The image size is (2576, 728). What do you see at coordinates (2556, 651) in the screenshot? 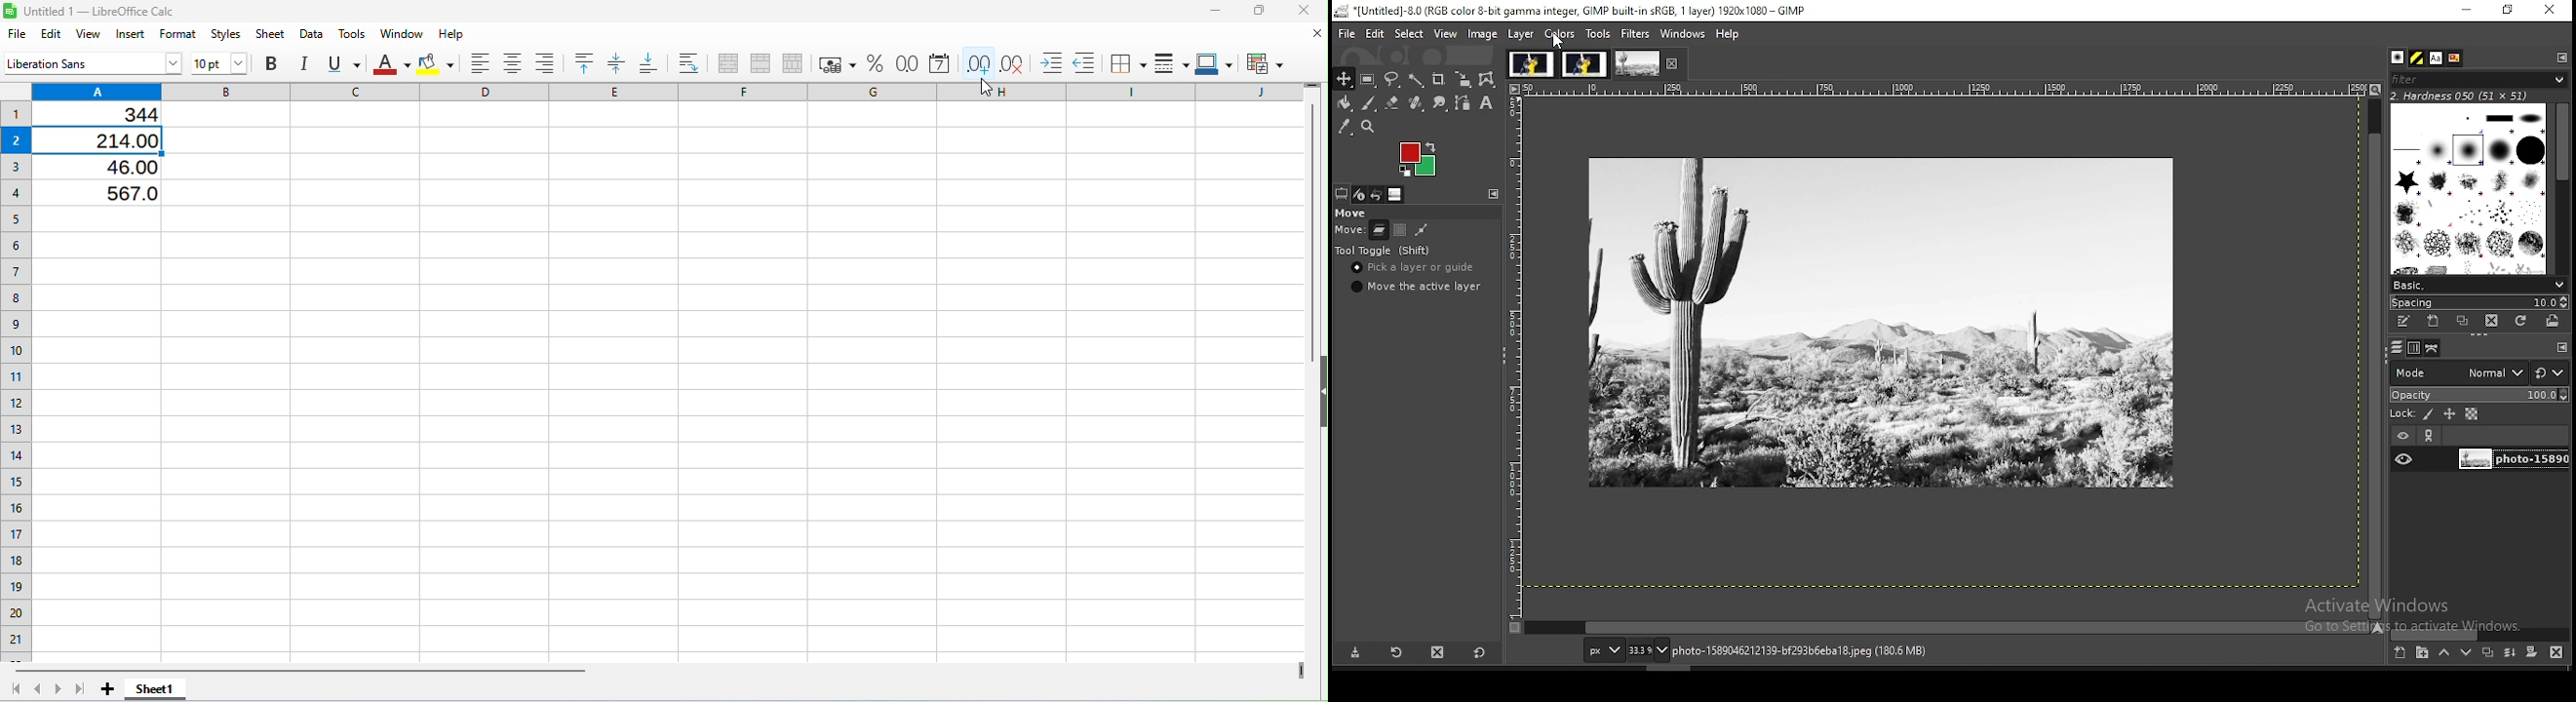
I see `delete this layer` at bounding box center [2556, 651].